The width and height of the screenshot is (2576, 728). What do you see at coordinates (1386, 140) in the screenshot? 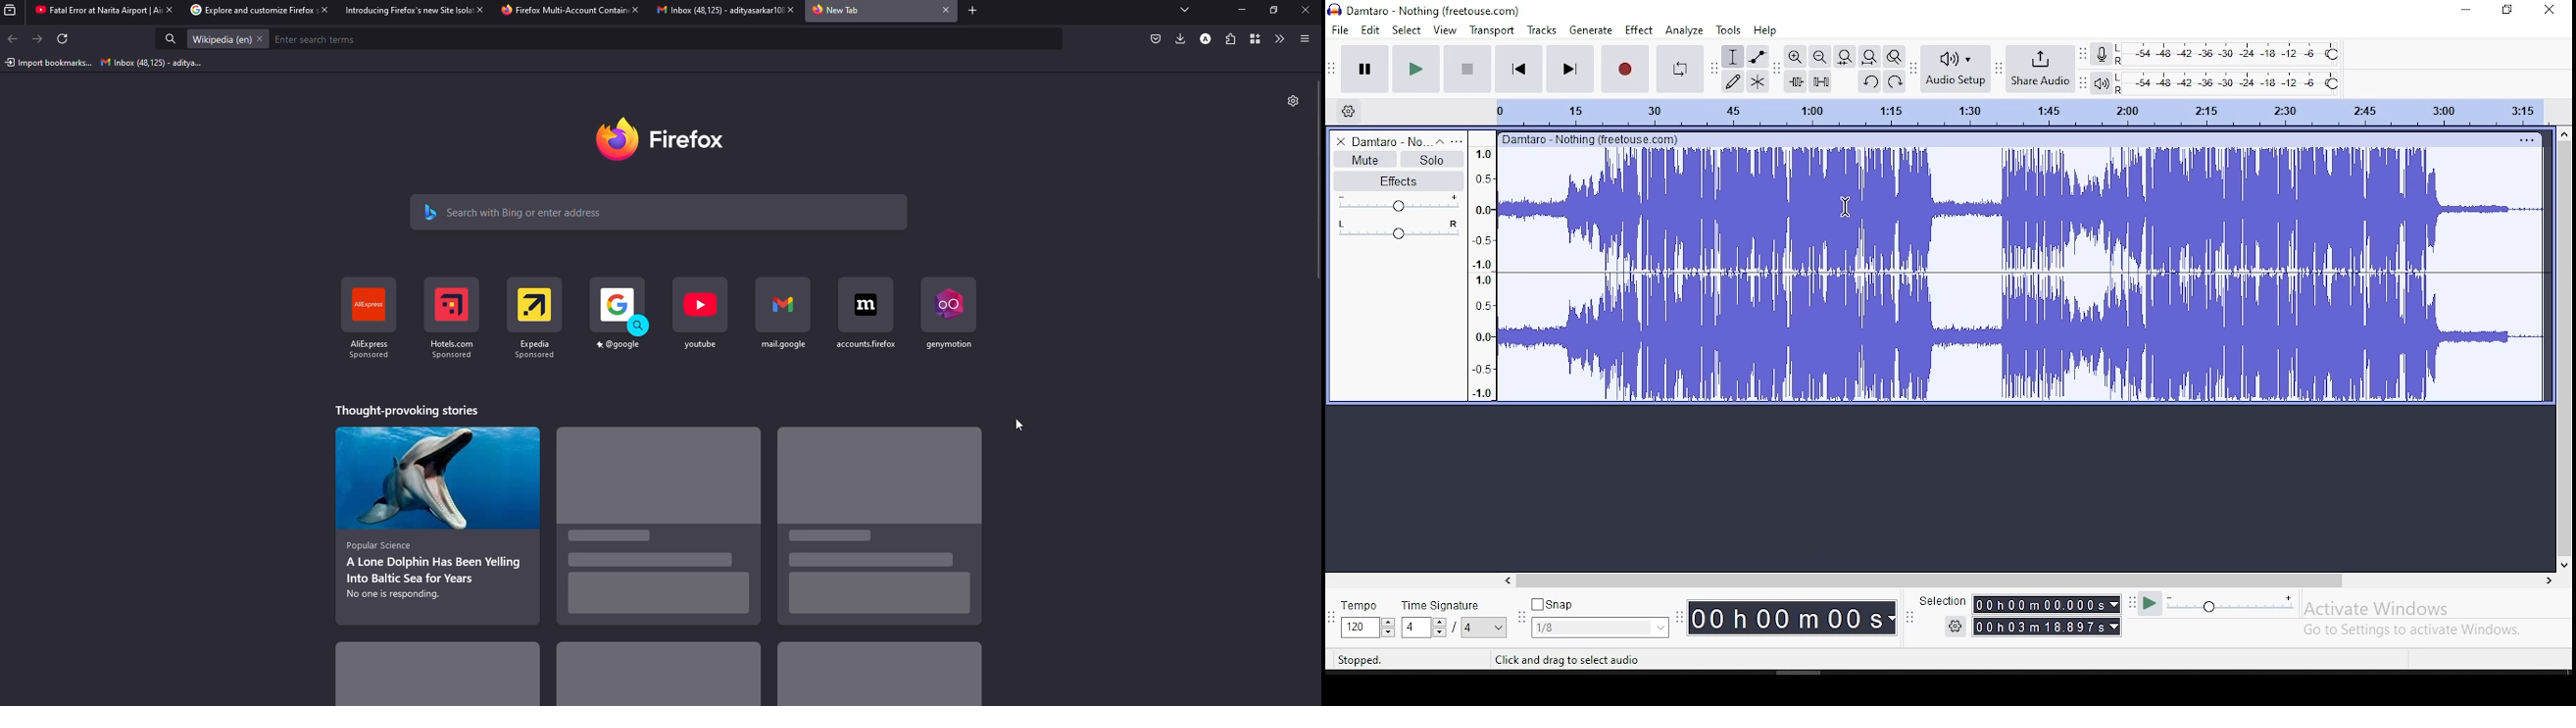
I see `audio track name` at bounding box center [1386, 140].